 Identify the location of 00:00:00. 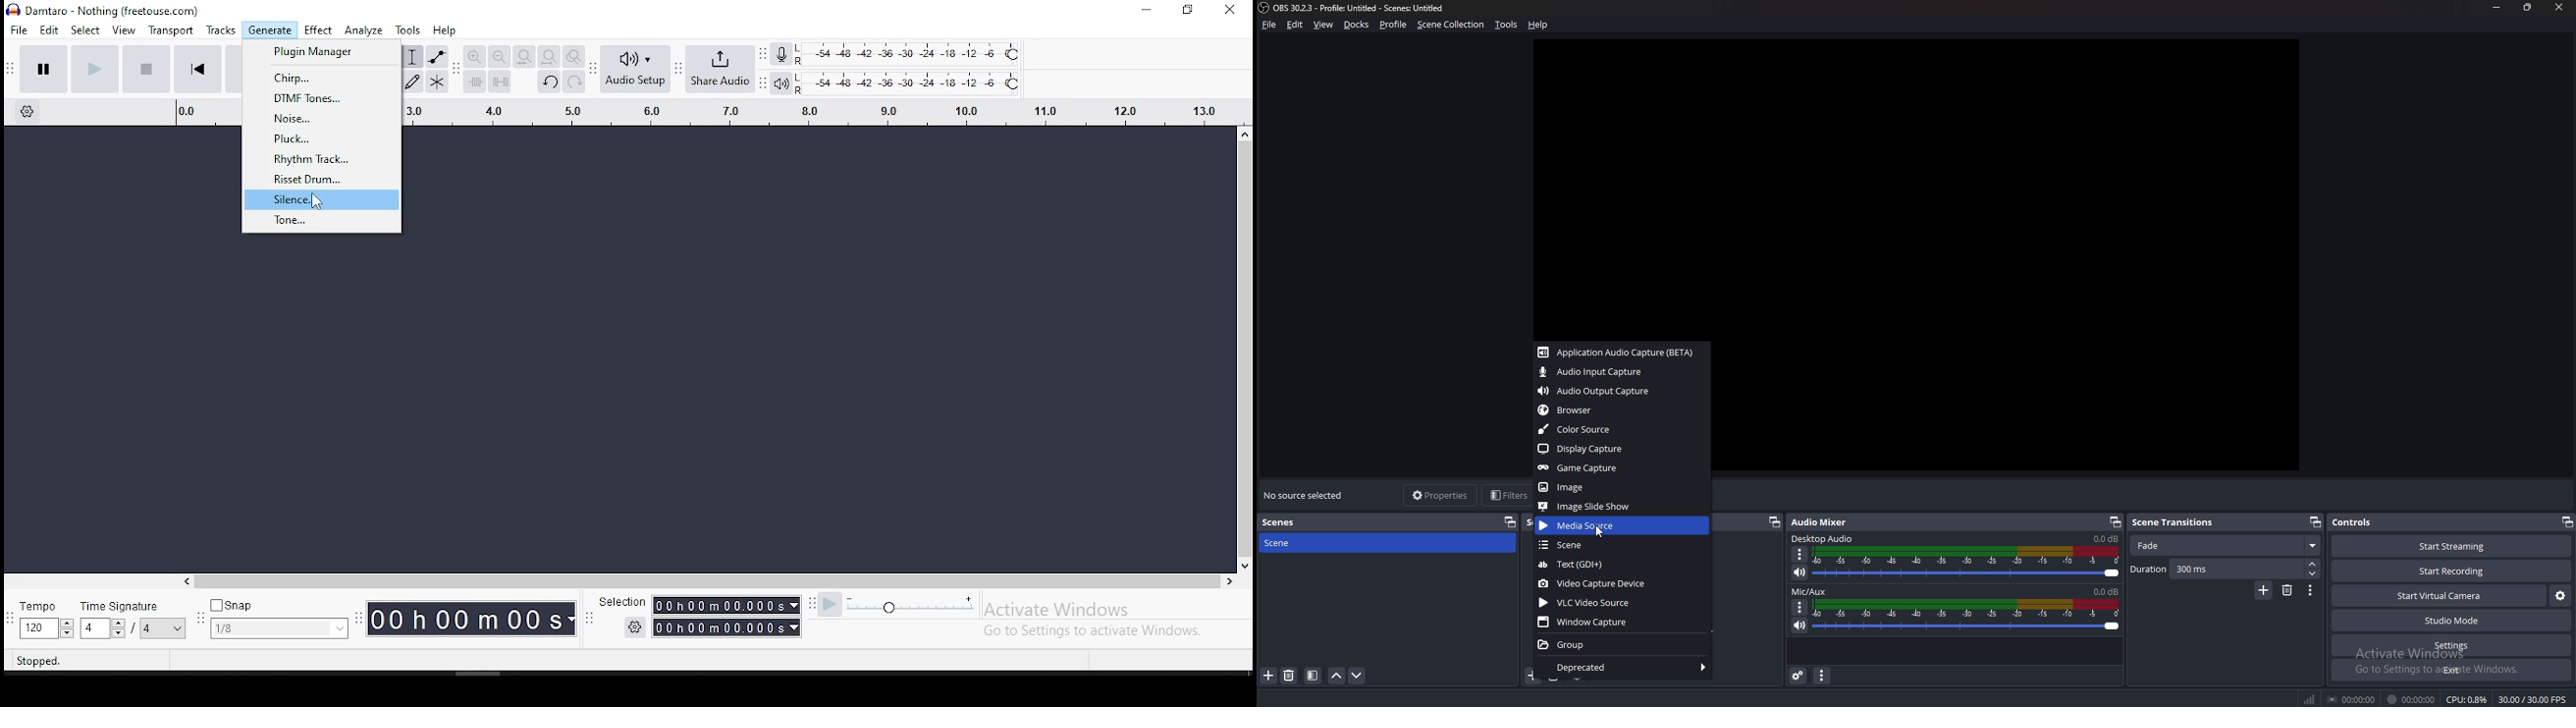
(2412, 699).